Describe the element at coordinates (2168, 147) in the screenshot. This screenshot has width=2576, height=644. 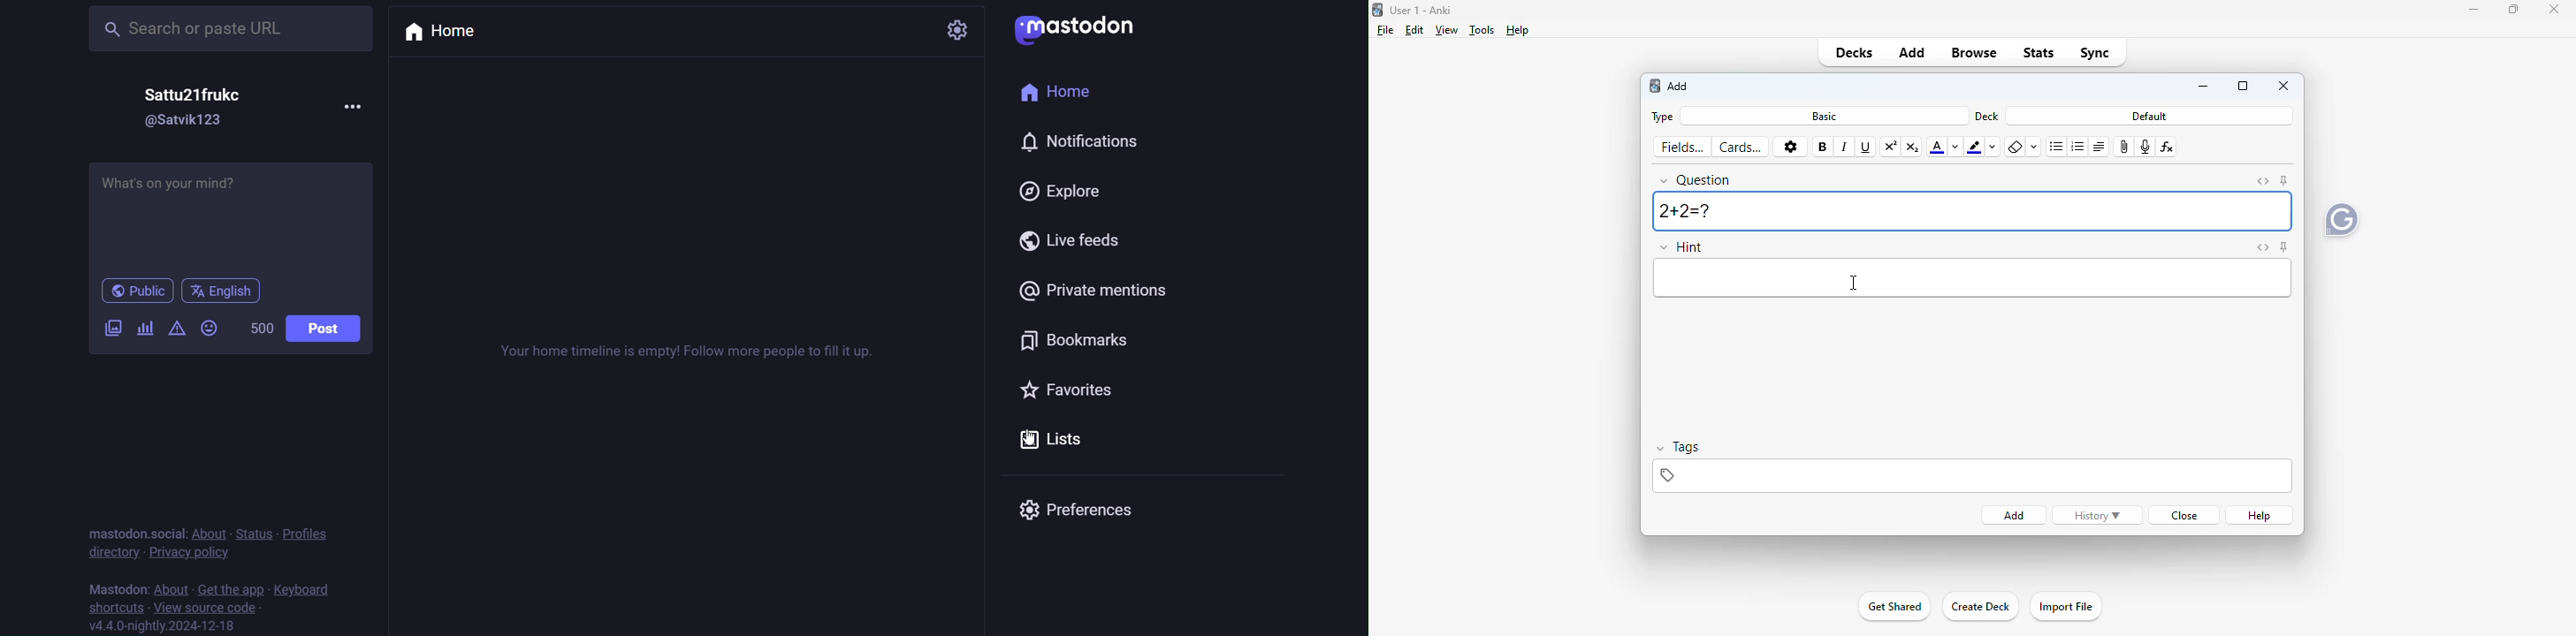
I see `equations` at that location.